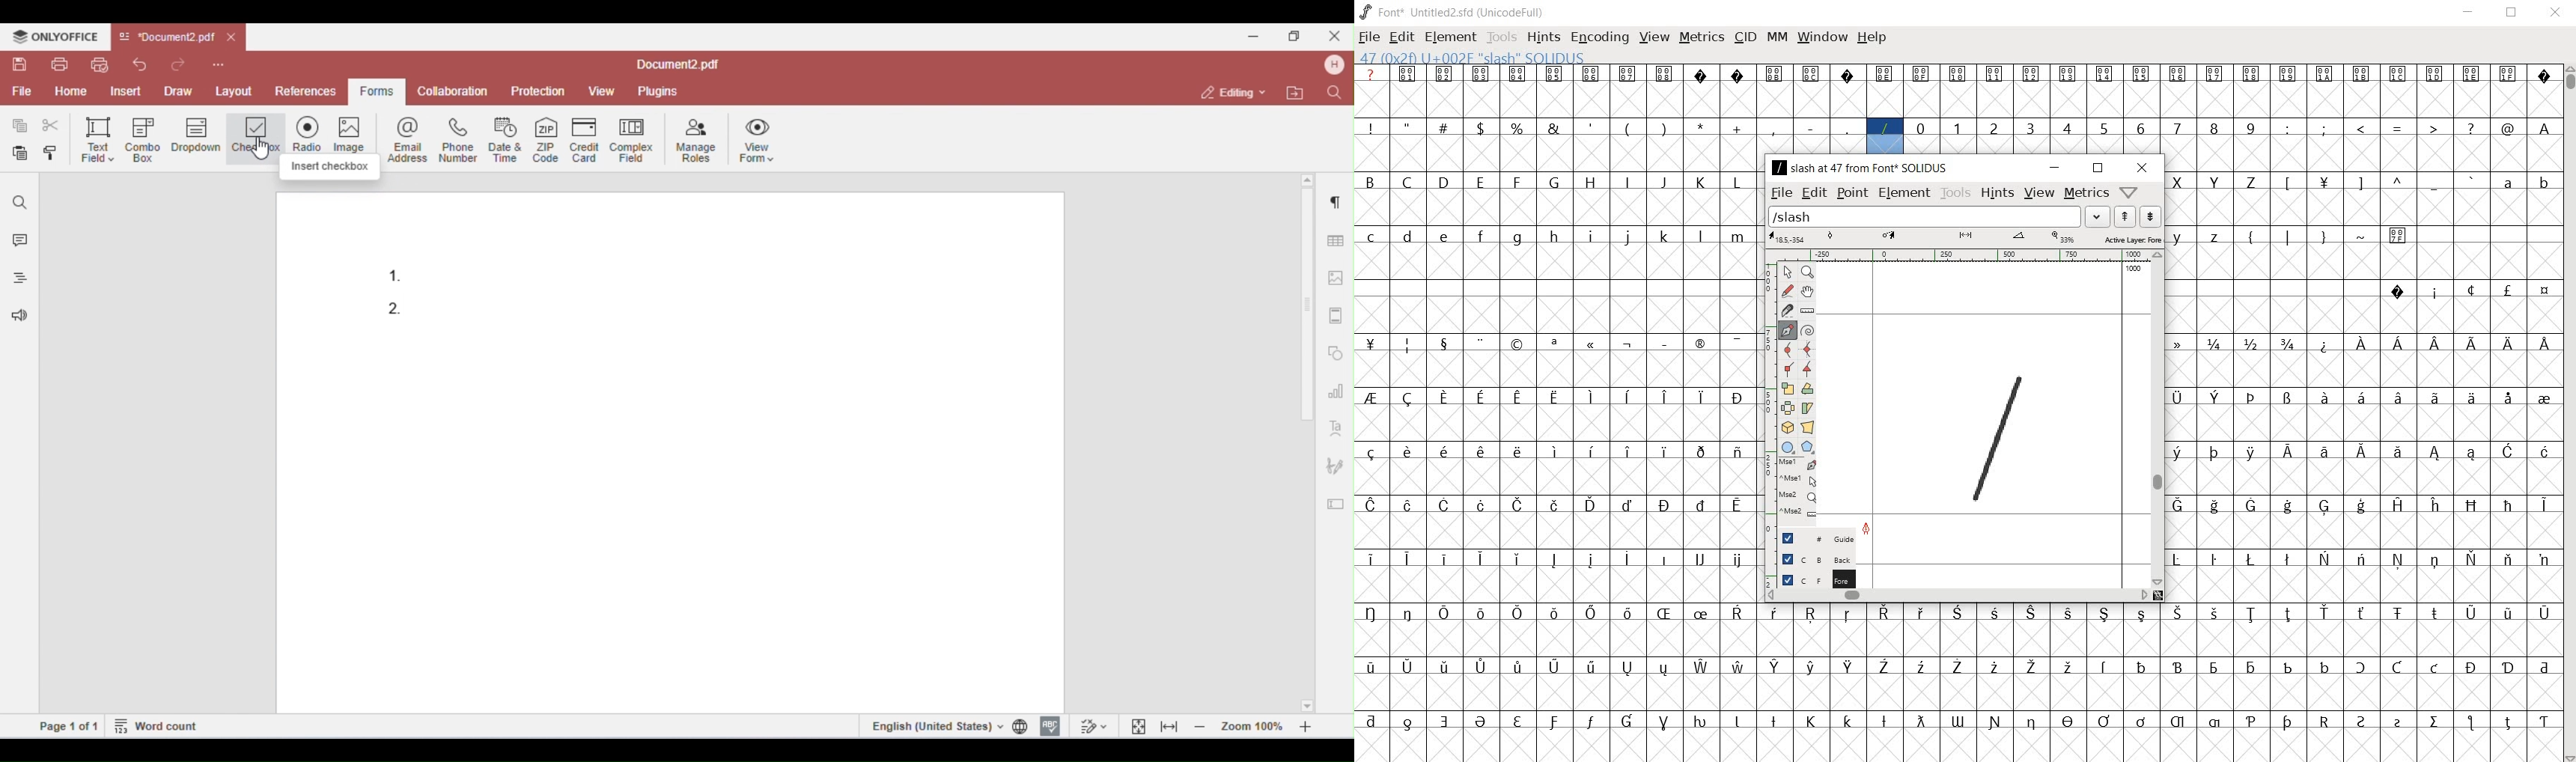 The image size is (2576, 784). I want to click on , so click(1955, 719).